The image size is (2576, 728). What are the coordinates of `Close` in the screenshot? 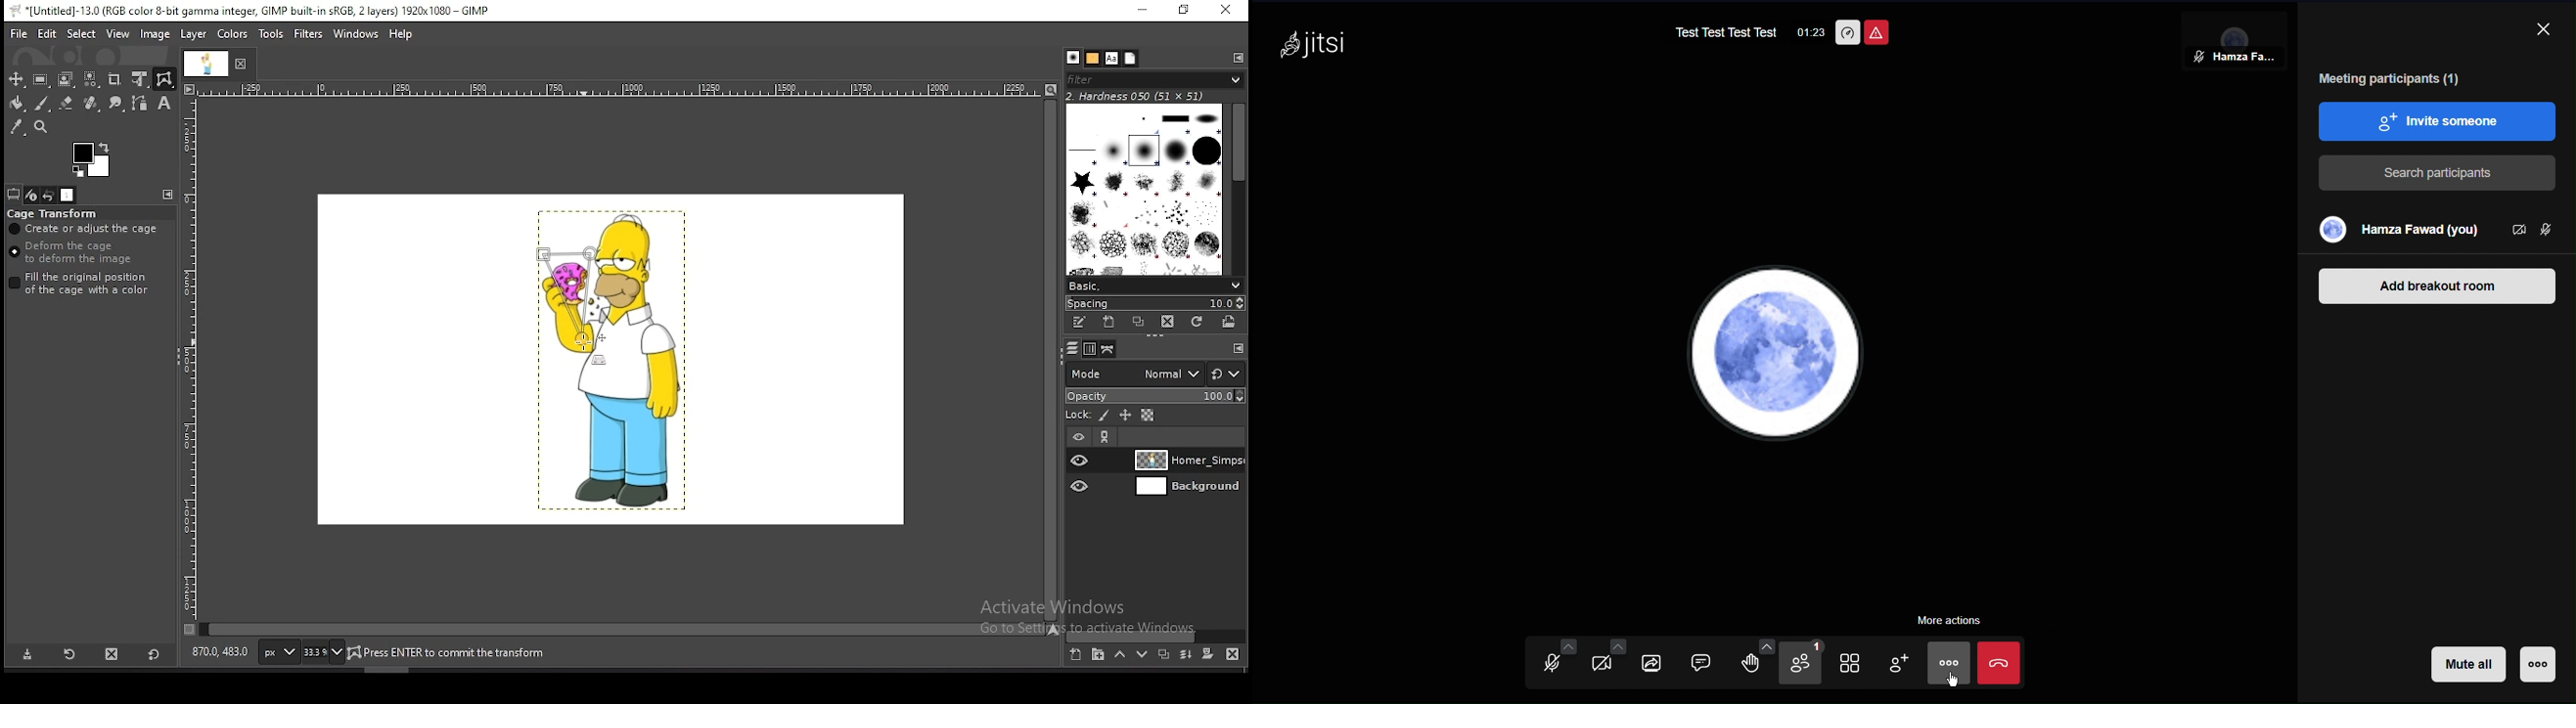 It's located at (2546, 29).